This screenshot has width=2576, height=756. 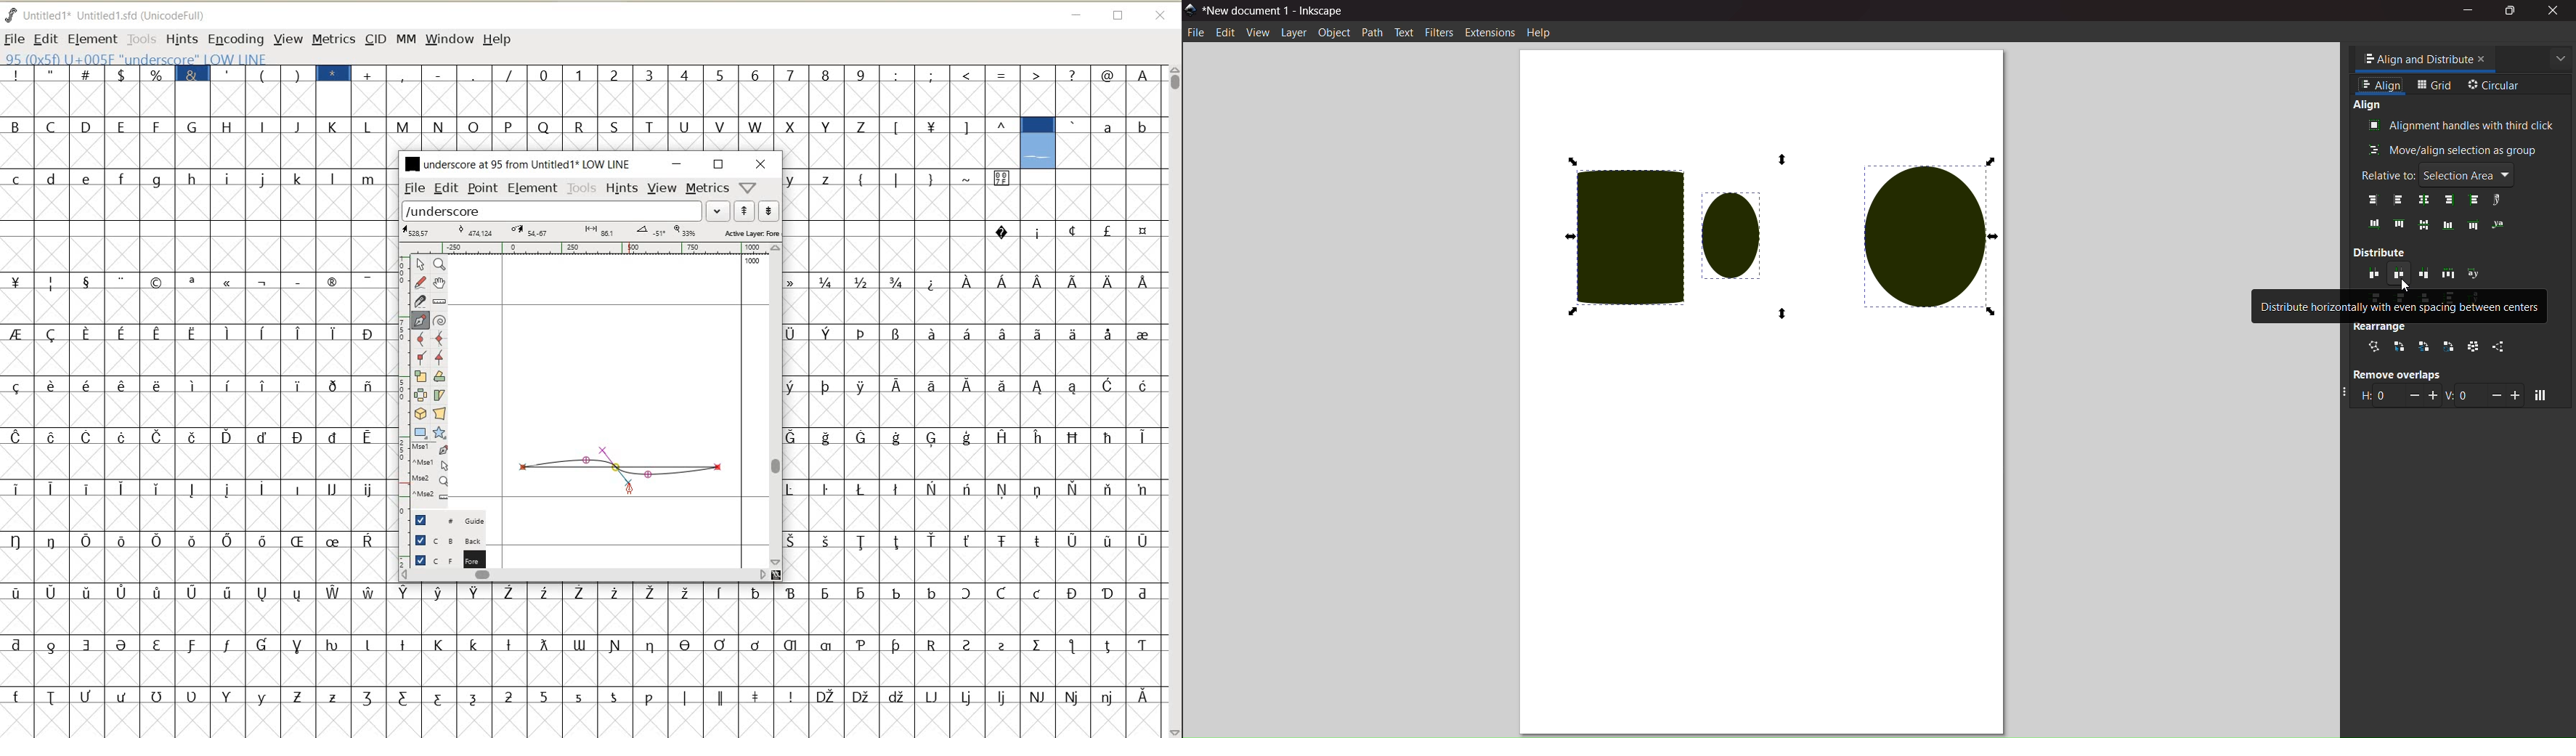 I want to click on TOOLS, so click(x=140, y=38).